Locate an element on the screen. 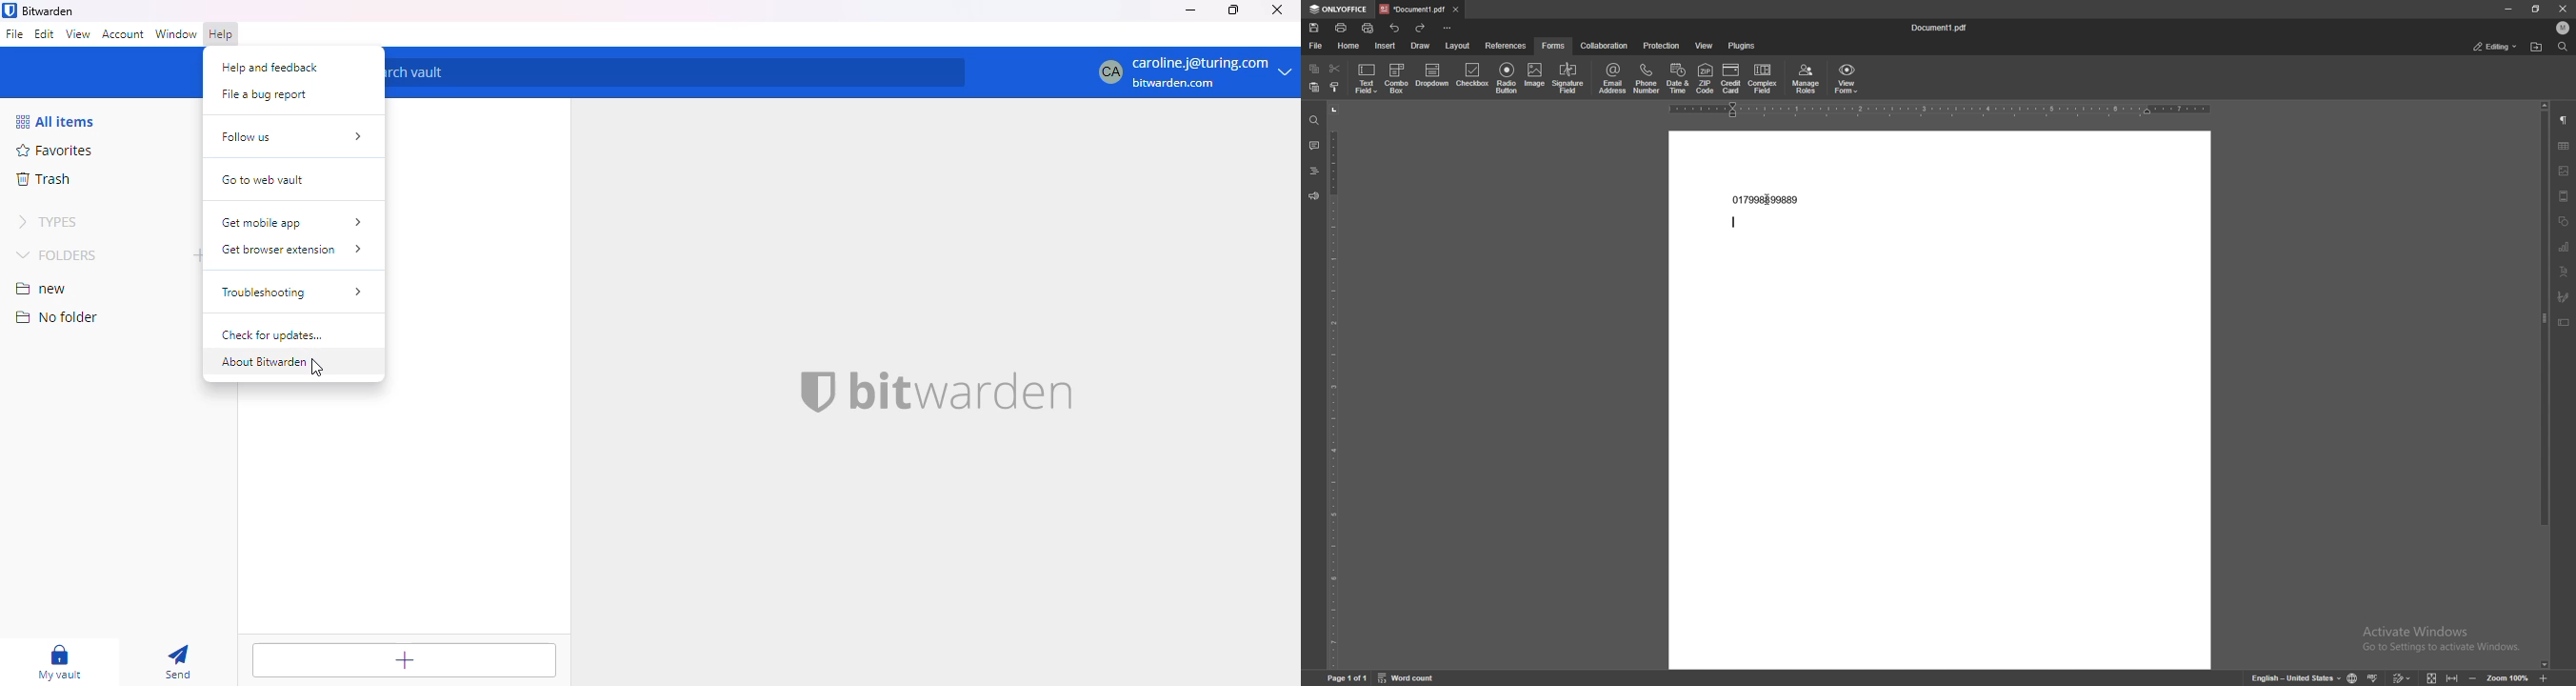 This screenshot has width=2576, height=700. home is located at coordinates (1350, 46).